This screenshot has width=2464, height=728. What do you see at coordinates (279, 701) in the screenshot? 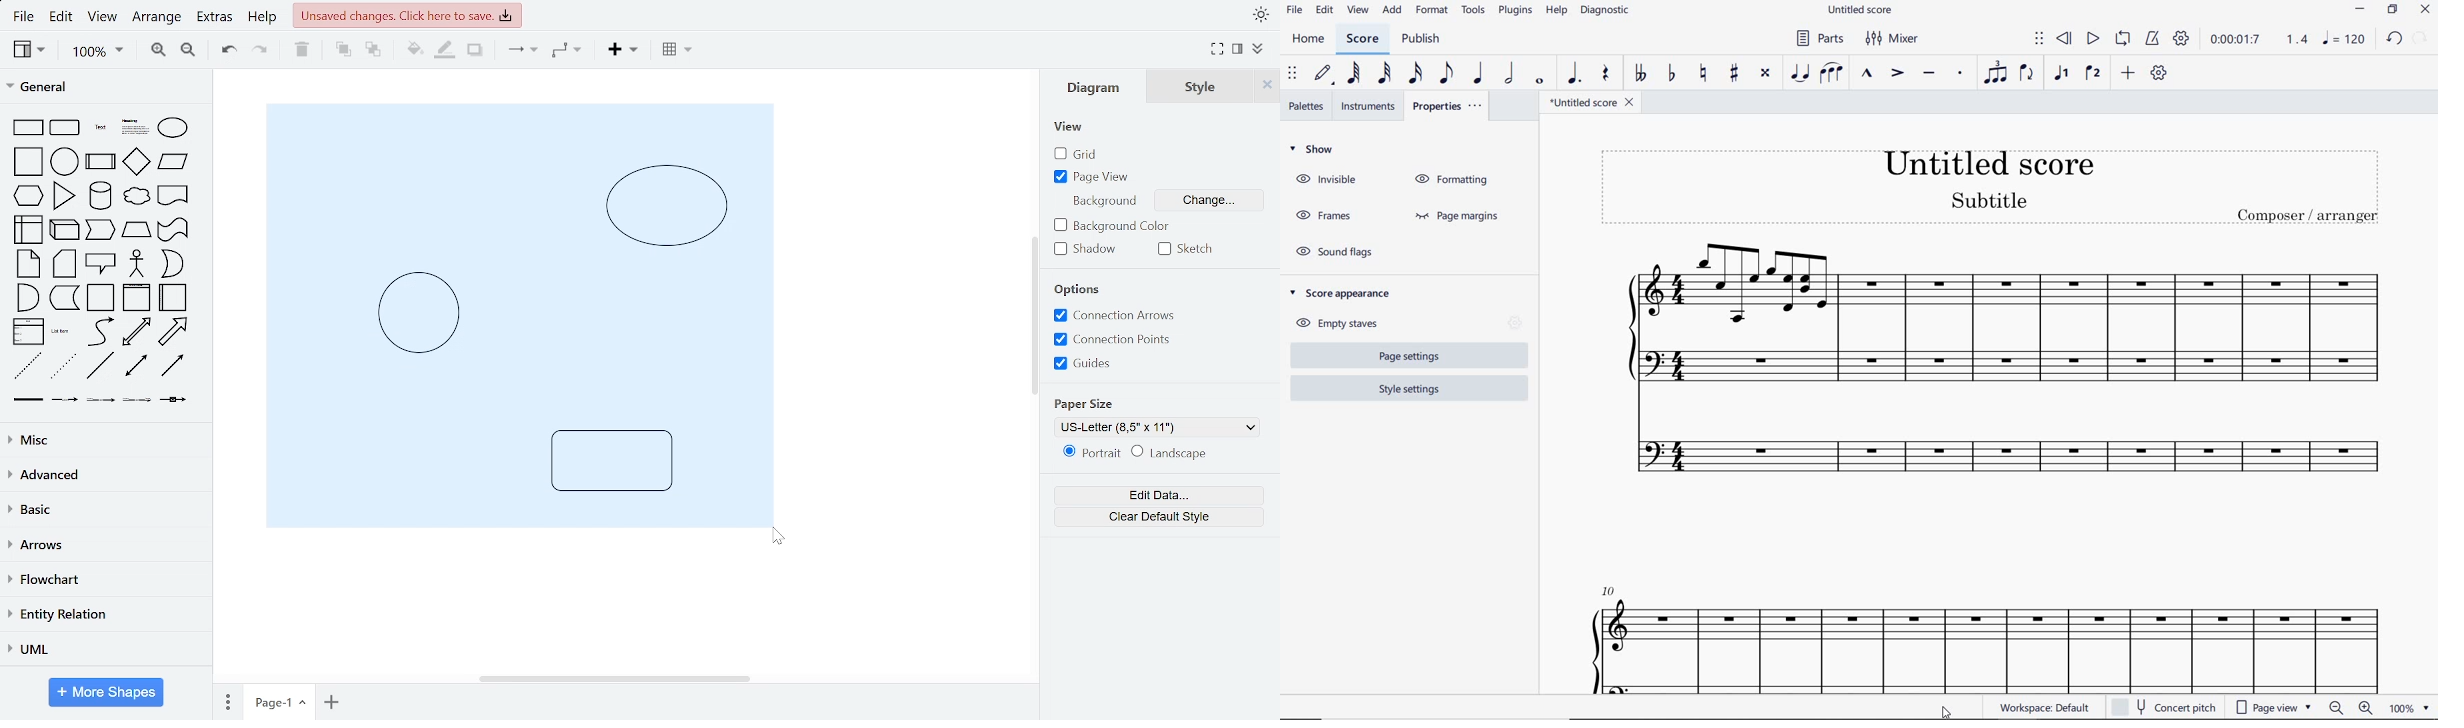
I see `Page-1` at bounding box center [279, 701].